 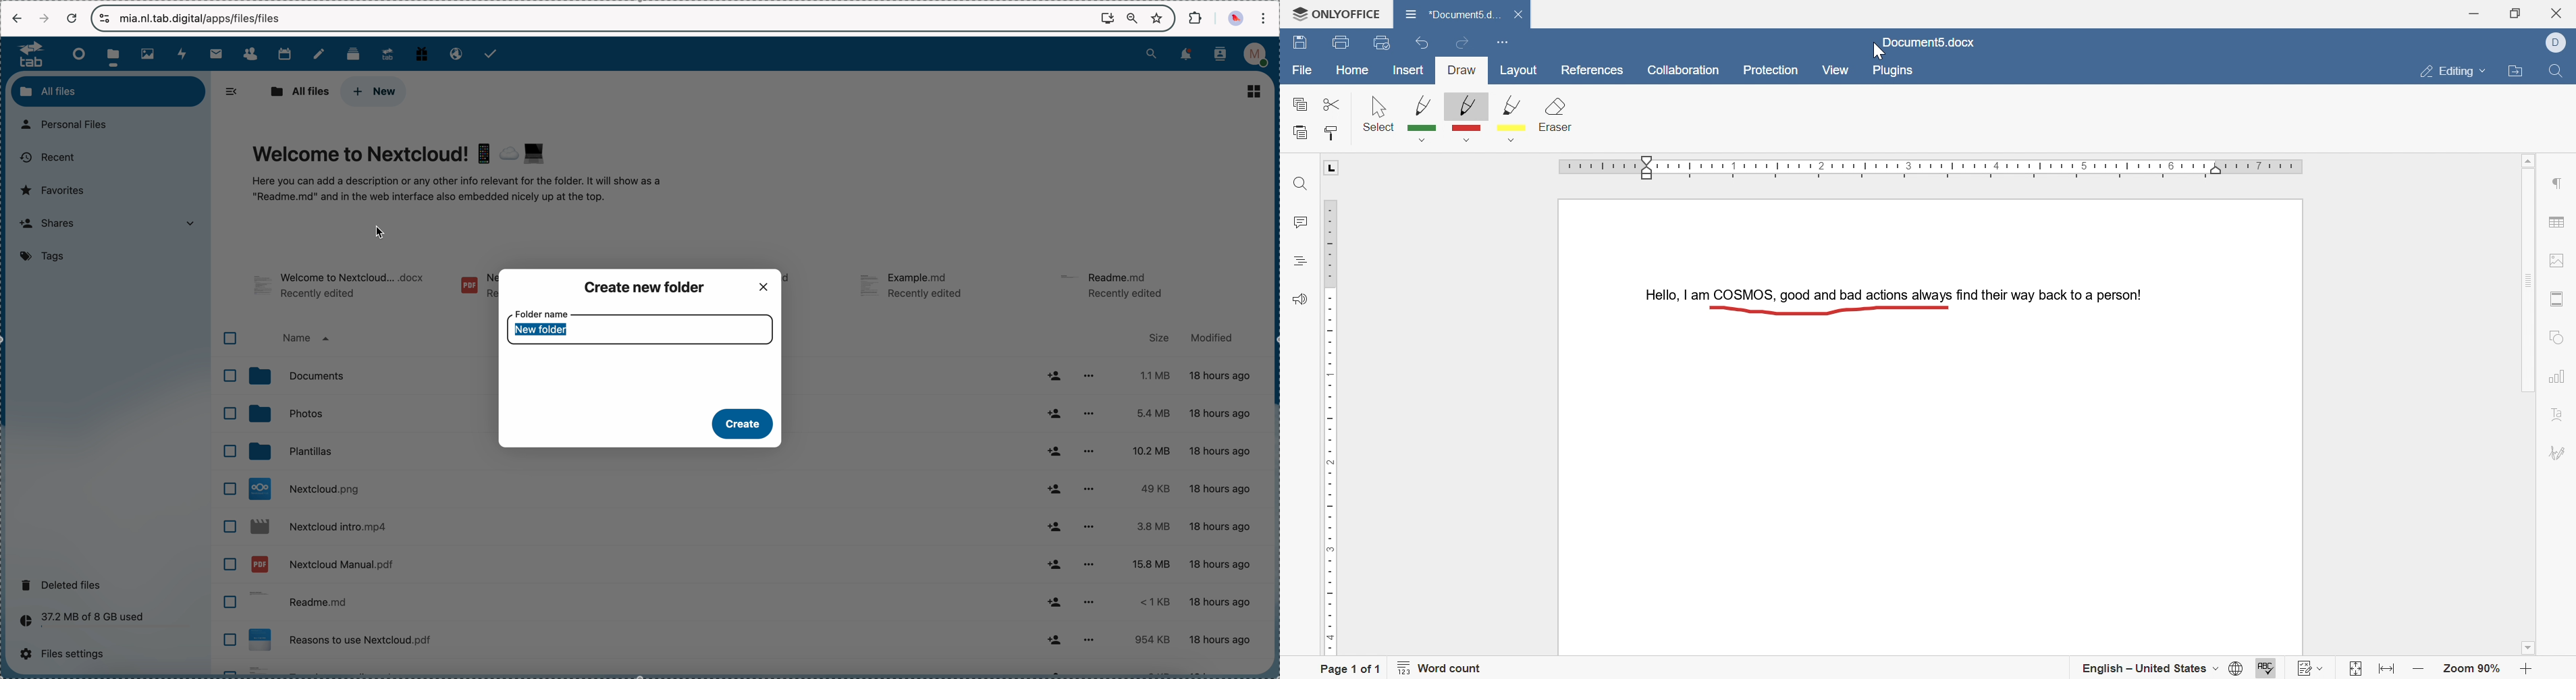 I want to click on mouse, so click(x=381, y=231).